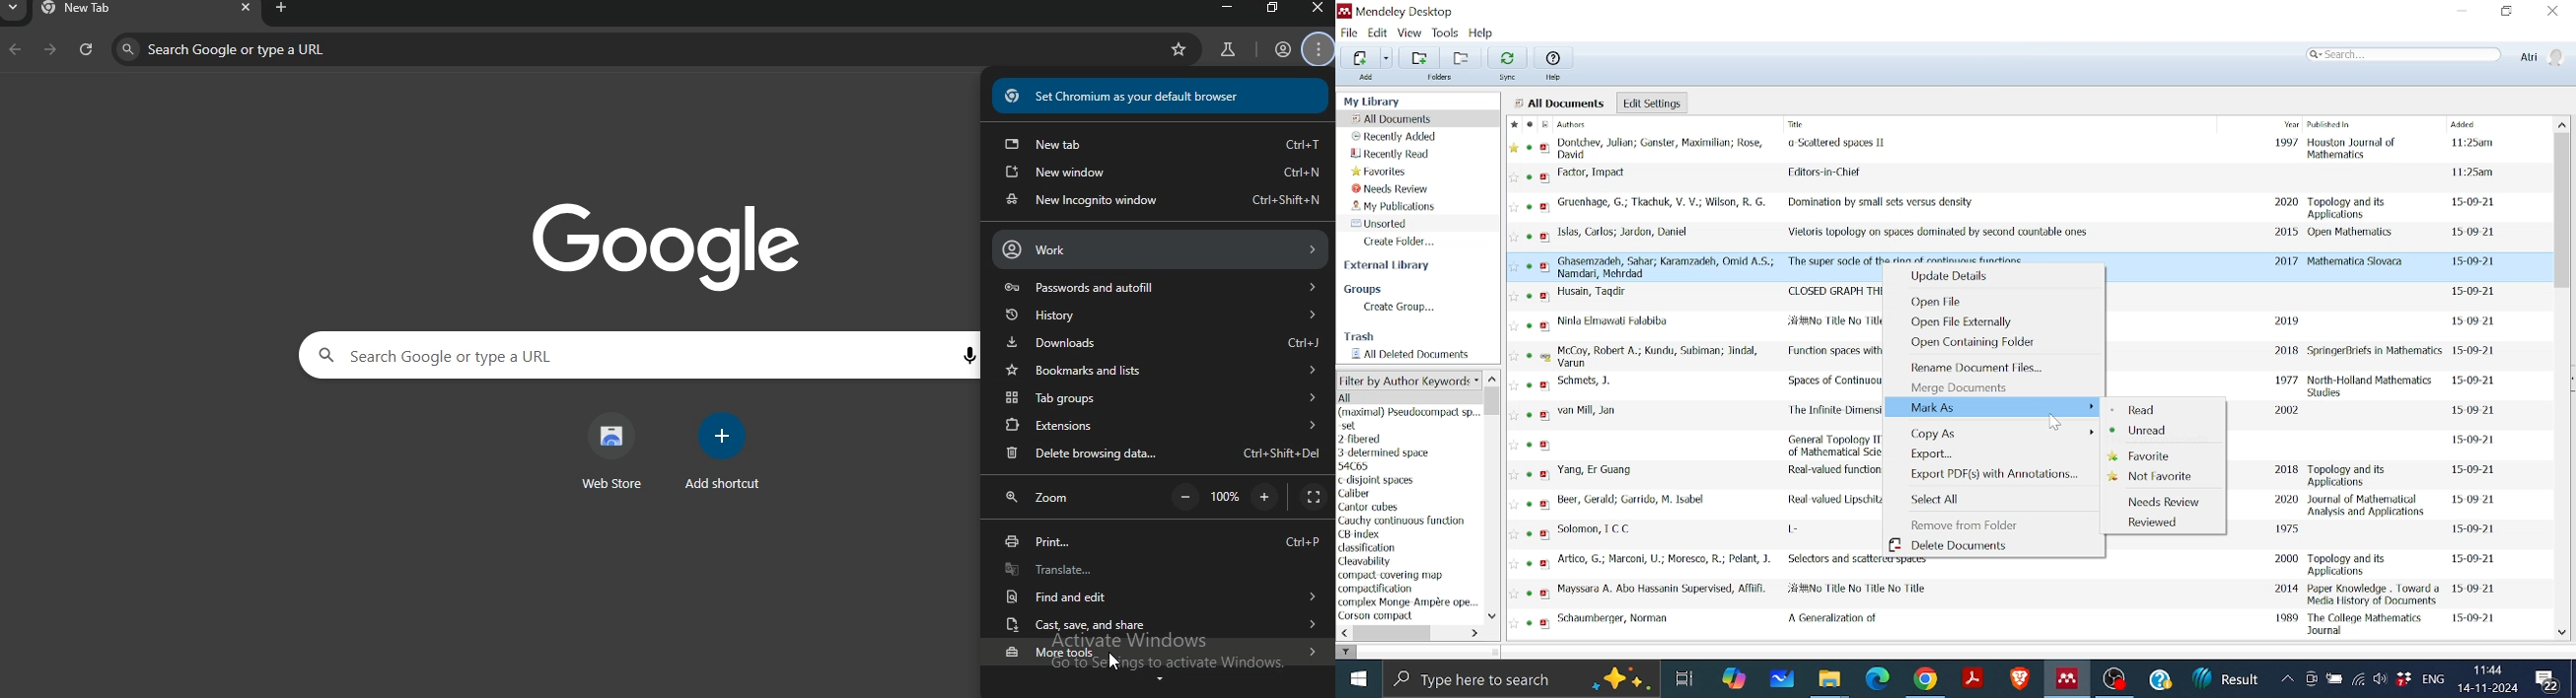 The image size is (2576, 700). Describe the element at coordinates (1394, 268) in the screenshot. I see `external Library` at that location.